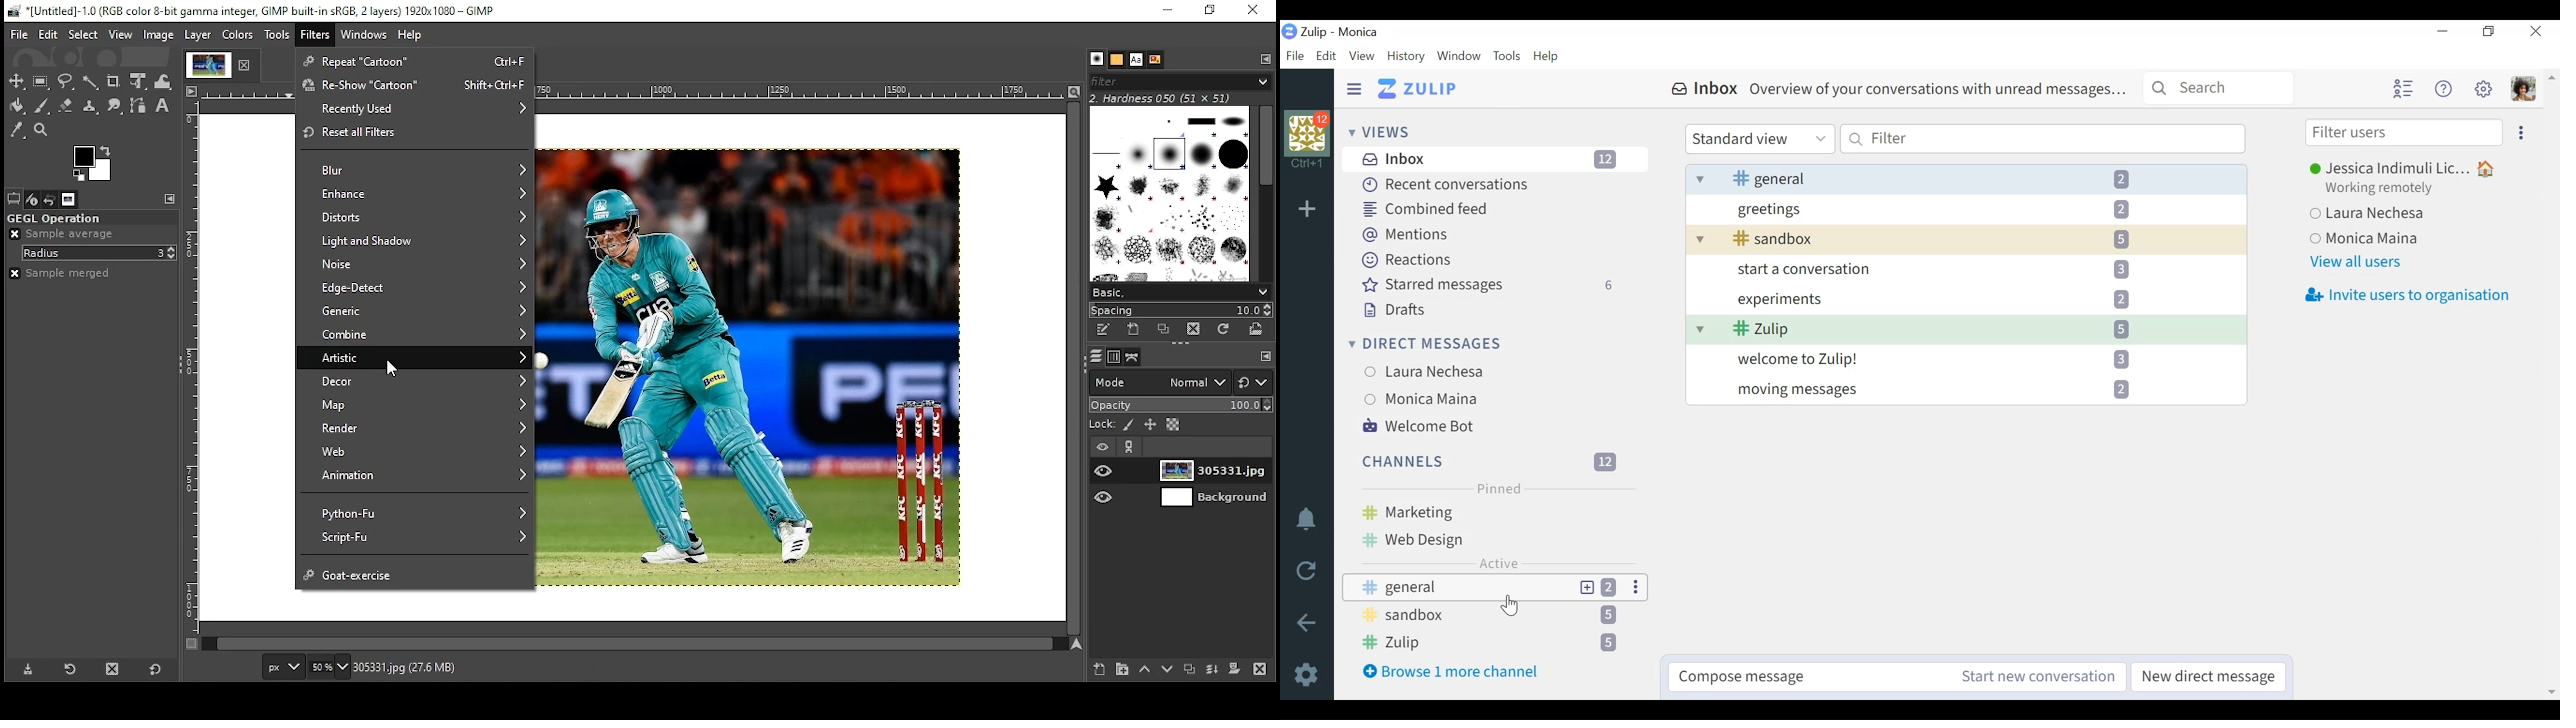 This screenshot has width=2576, height=728. What do you see at coordinates (1289, 33) in the screenshot?
I see `Logo` at bounding box center [1289, 33].